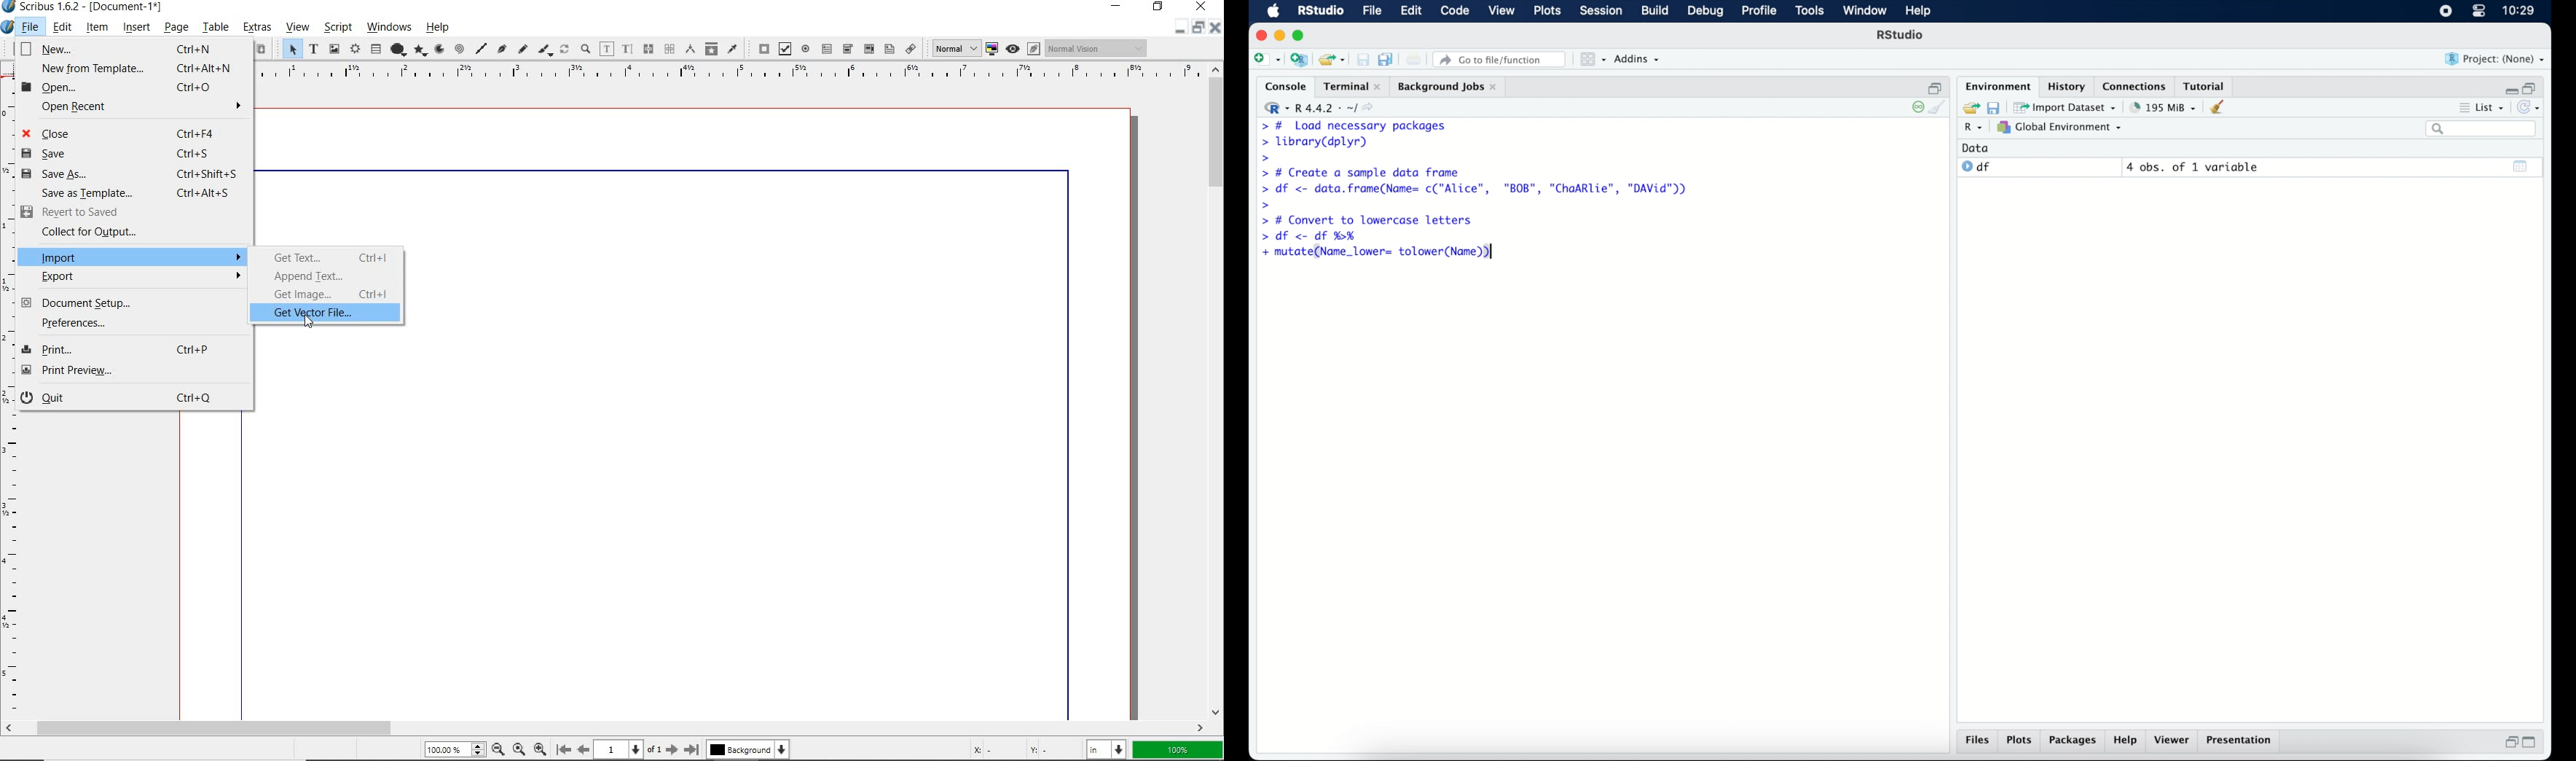 The image size is (2576, 784). What do you see at coordinates (134, 278) in the screenshot?
I see `Export` at bounding box center [134, 278].